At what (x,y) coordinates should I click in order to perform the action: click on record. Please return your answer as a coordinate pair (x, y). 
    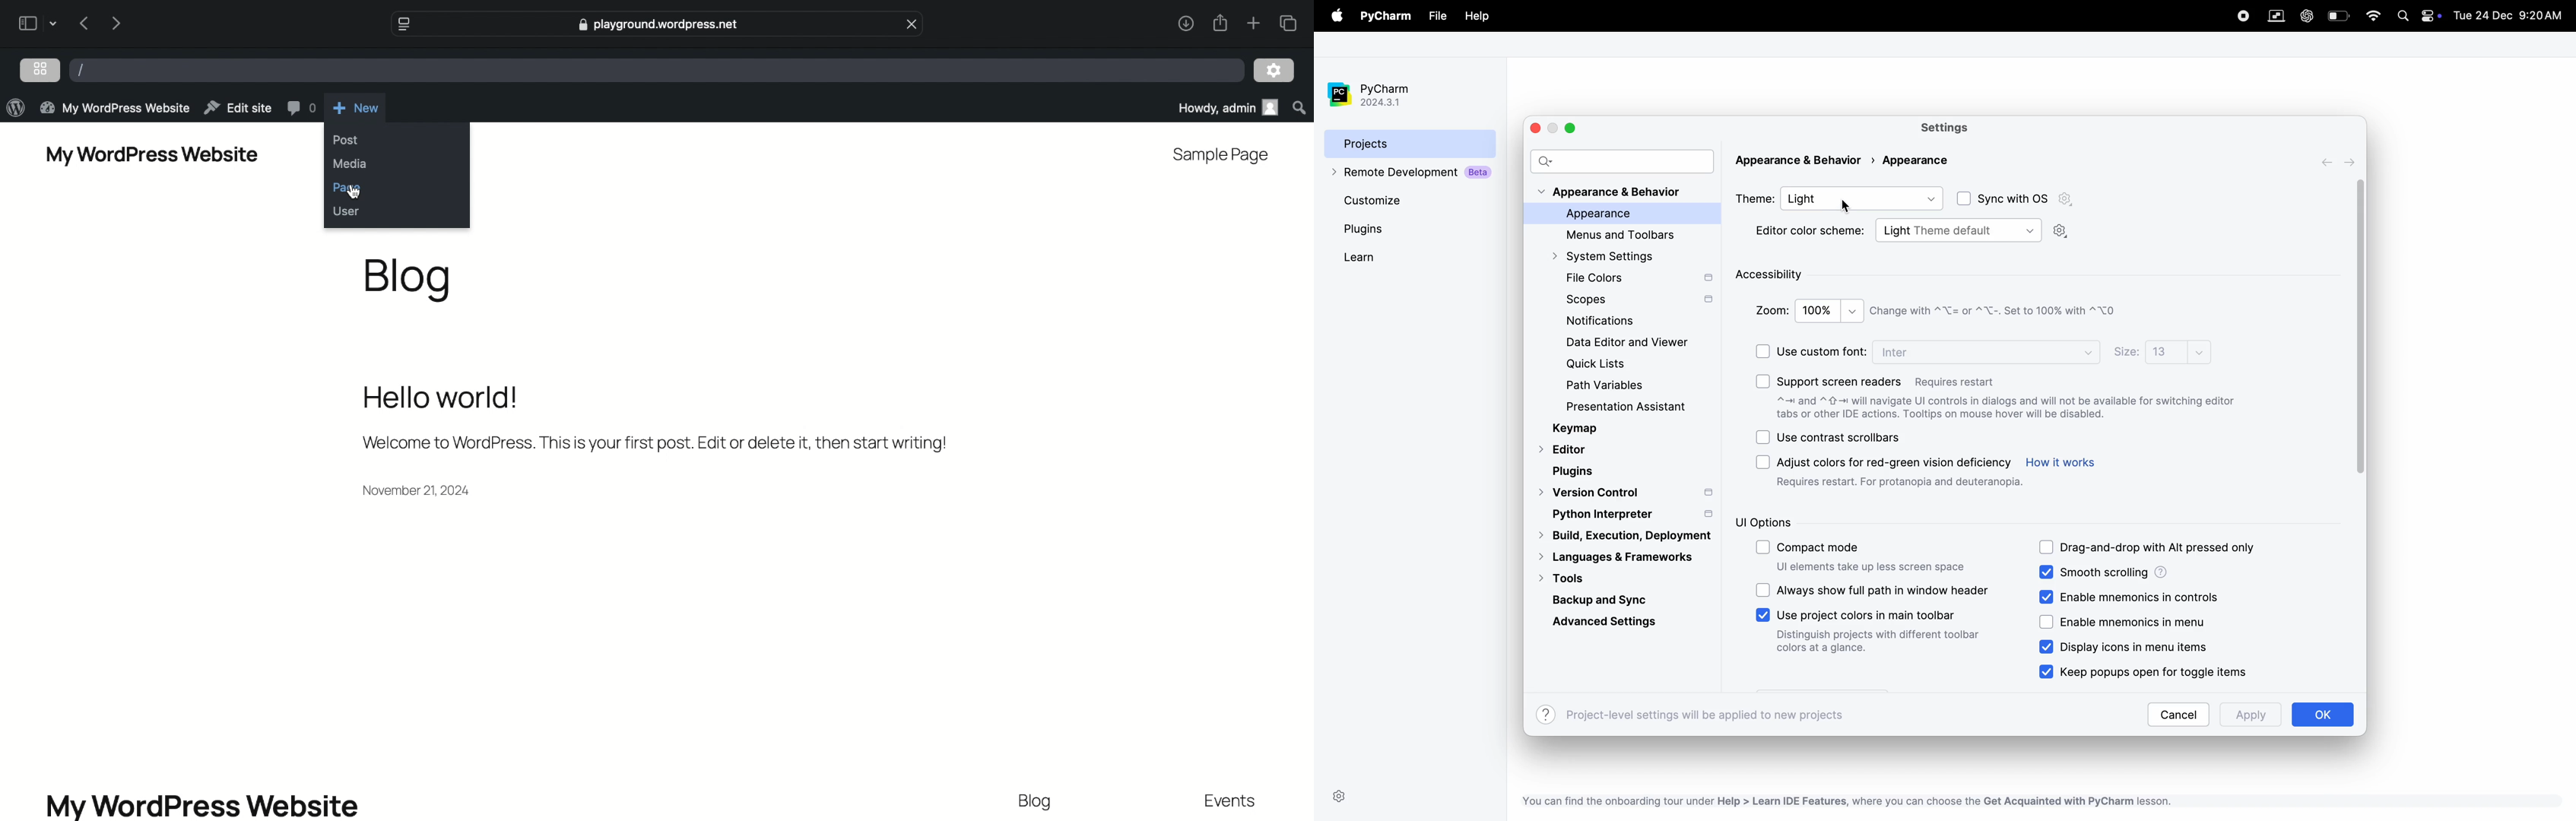
    Looking at the image, I should click on (2238, 15).